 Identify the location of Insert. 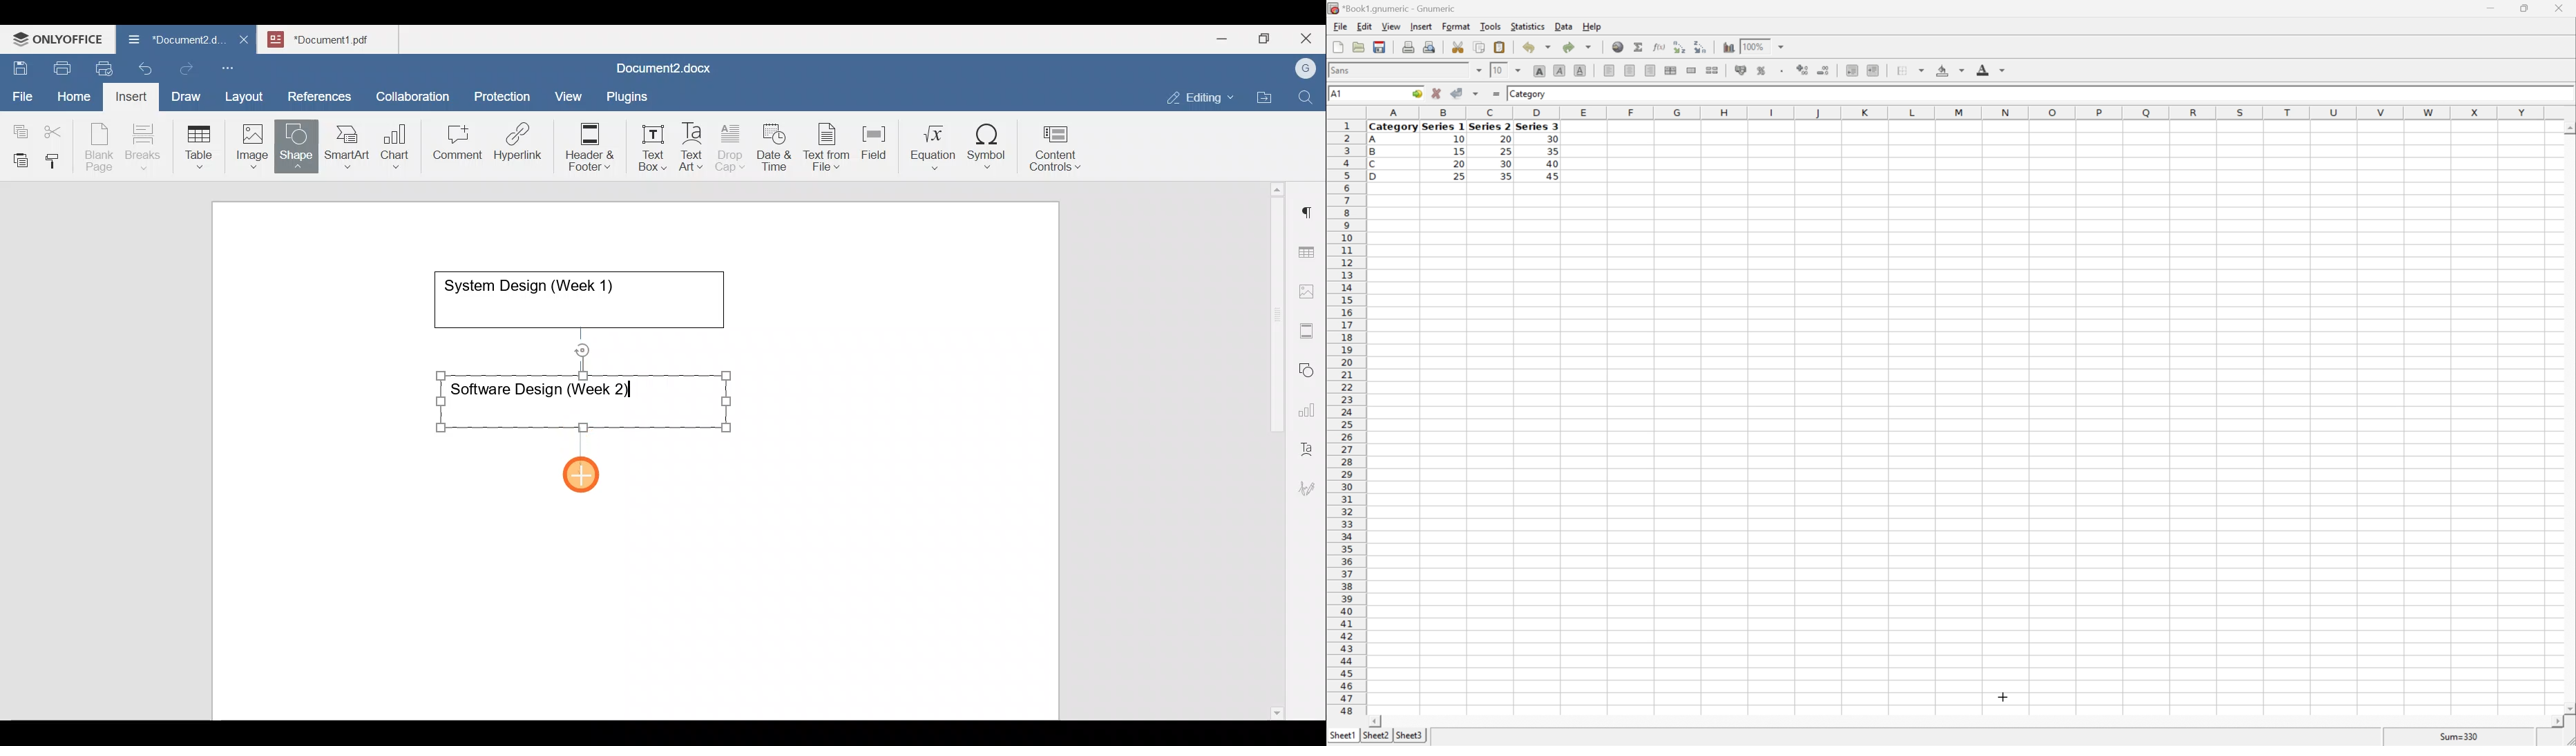
(1422, 27).